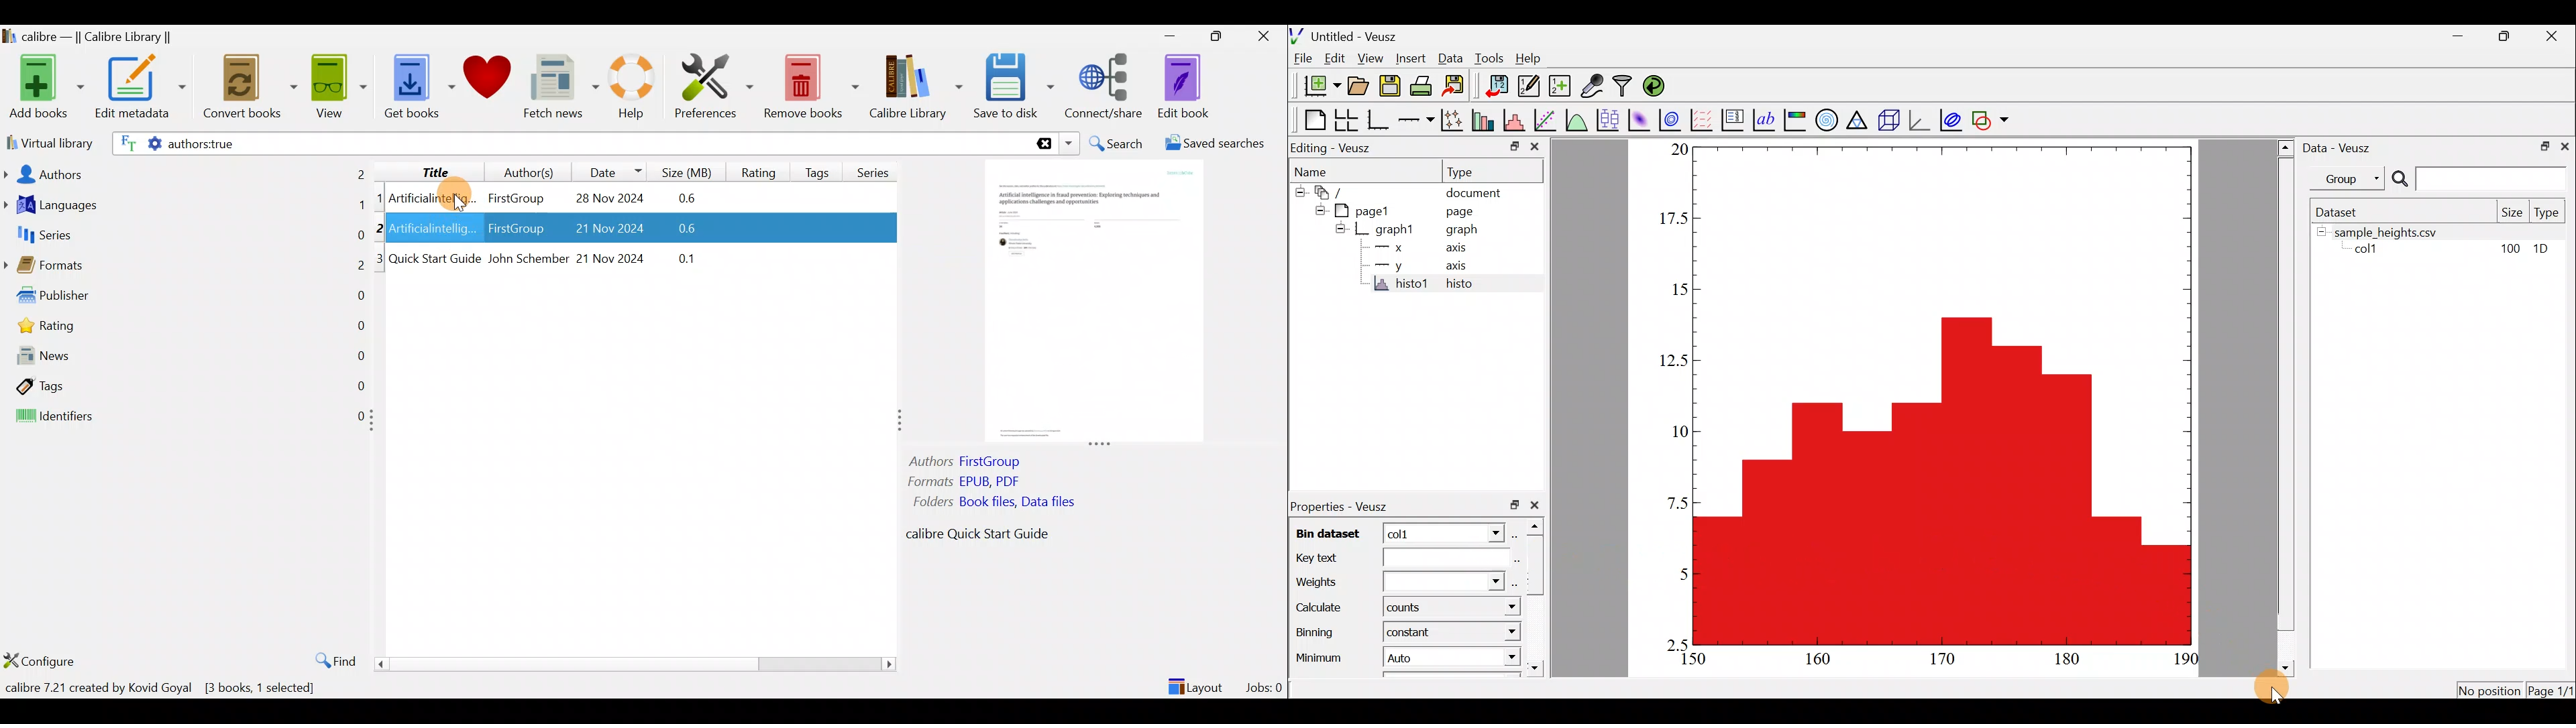  What do you see at coordinates (1311, 119) in the screenshot?
I see `Blank page` at bounding box center [1311, 119].